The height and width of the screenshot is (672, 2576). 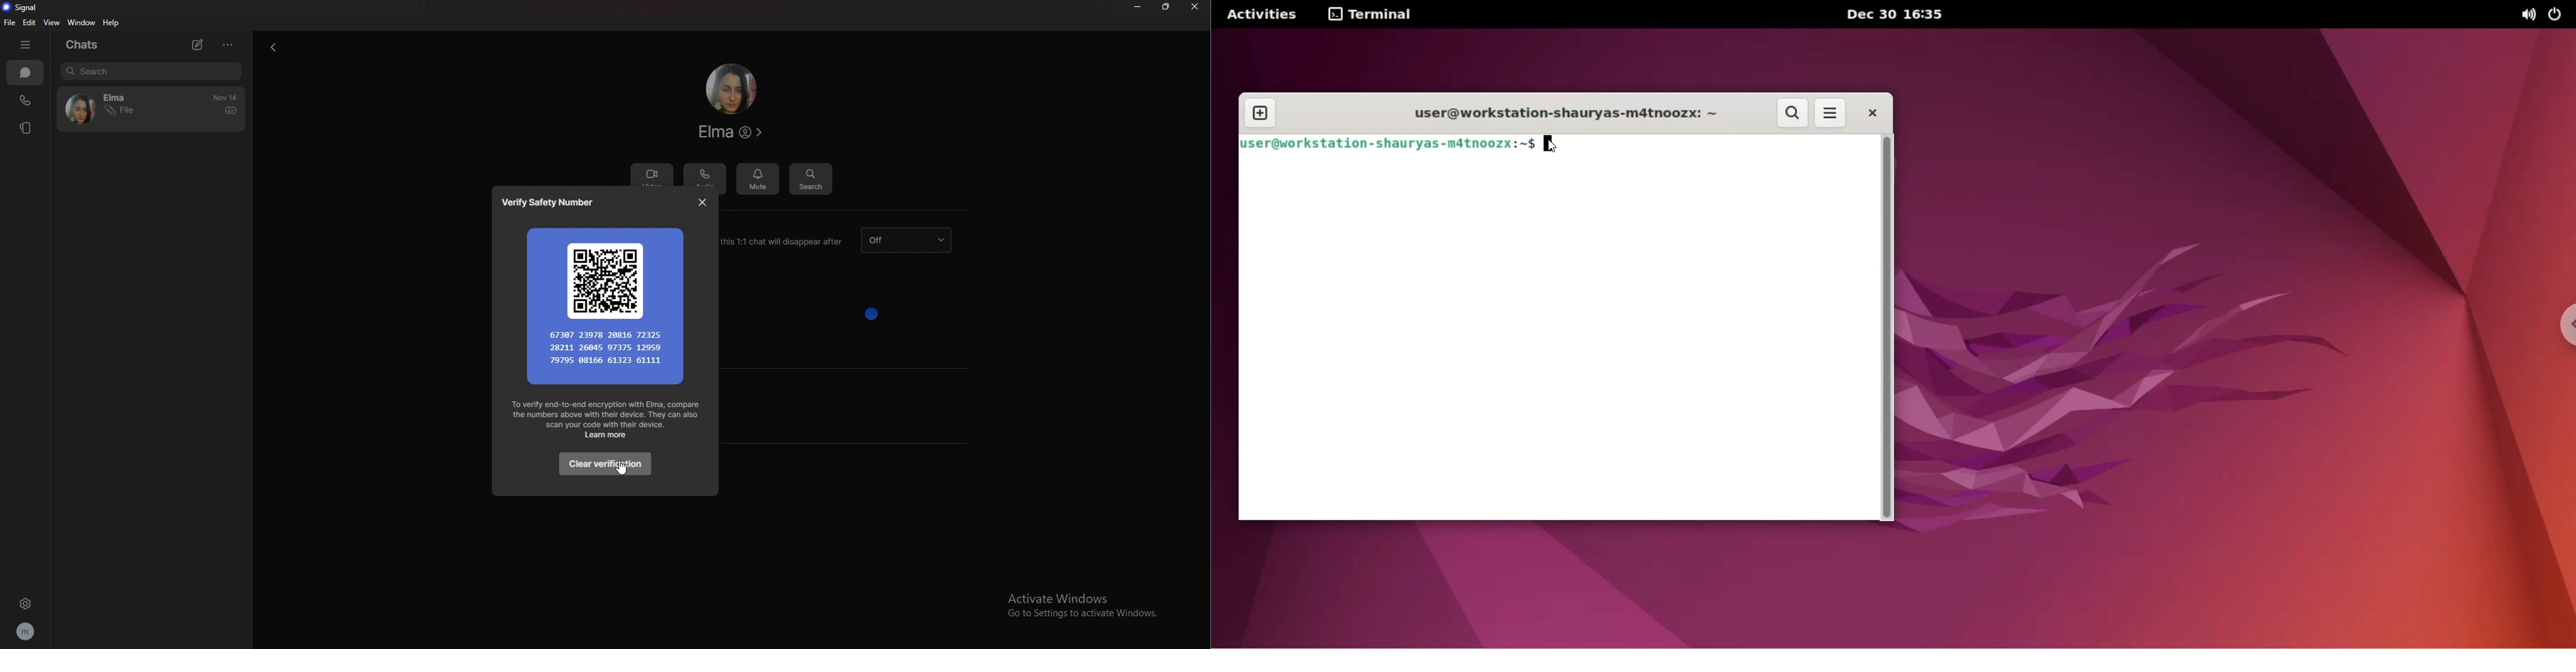 I want to click on video call, so click(x=651, y=172).